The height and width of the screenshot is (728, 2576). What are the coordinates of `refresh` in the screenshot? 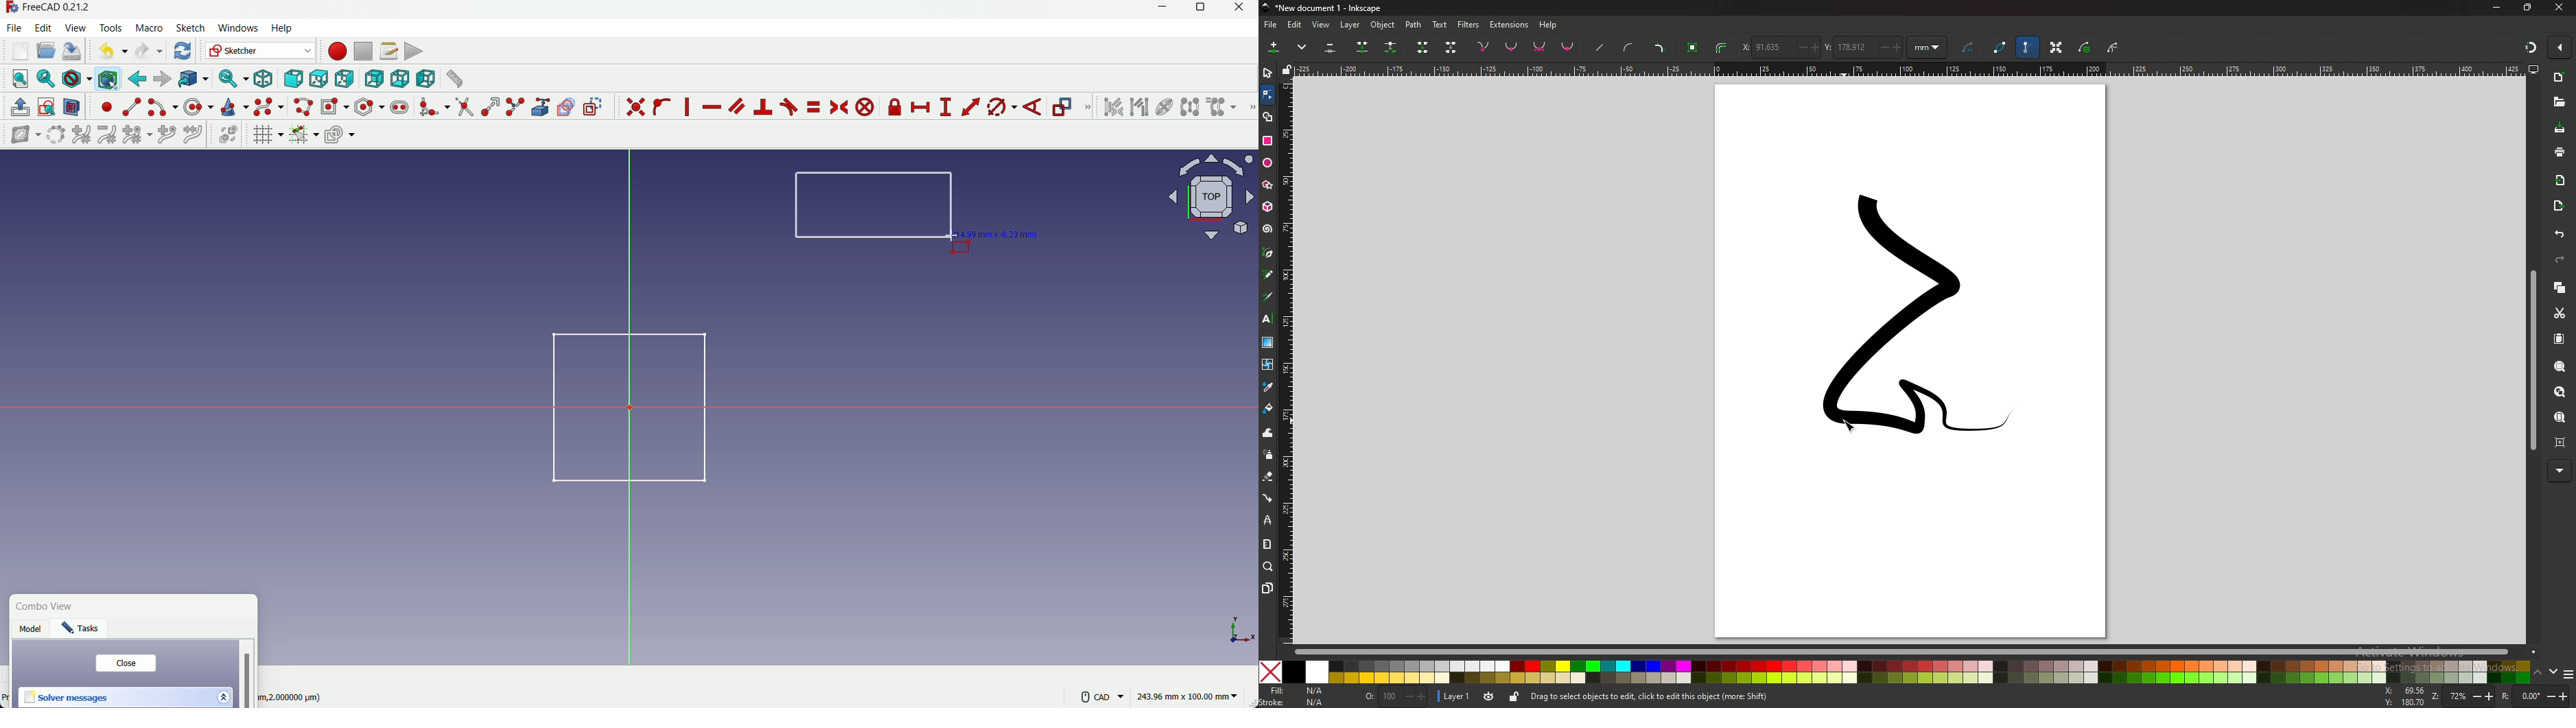 It's located at (184, 50).